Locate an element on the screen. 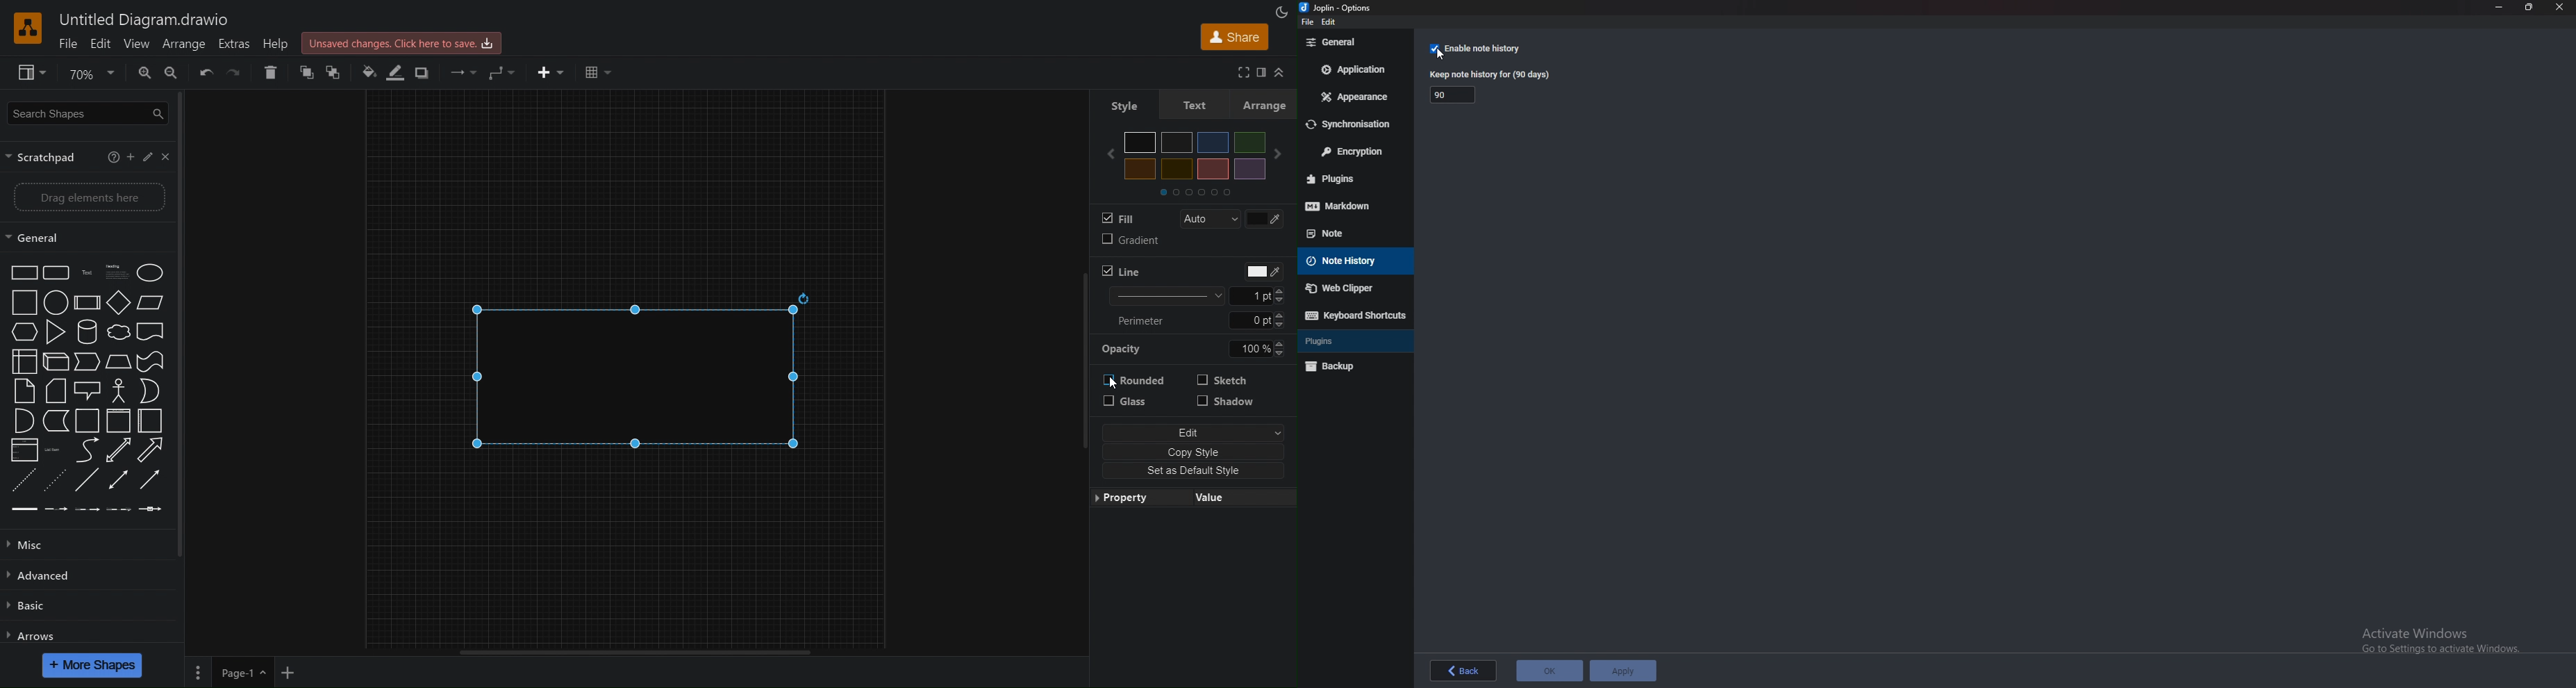 The width and height of the screenshot is (2576, 700). Extras is located at coordinates (237, 45).